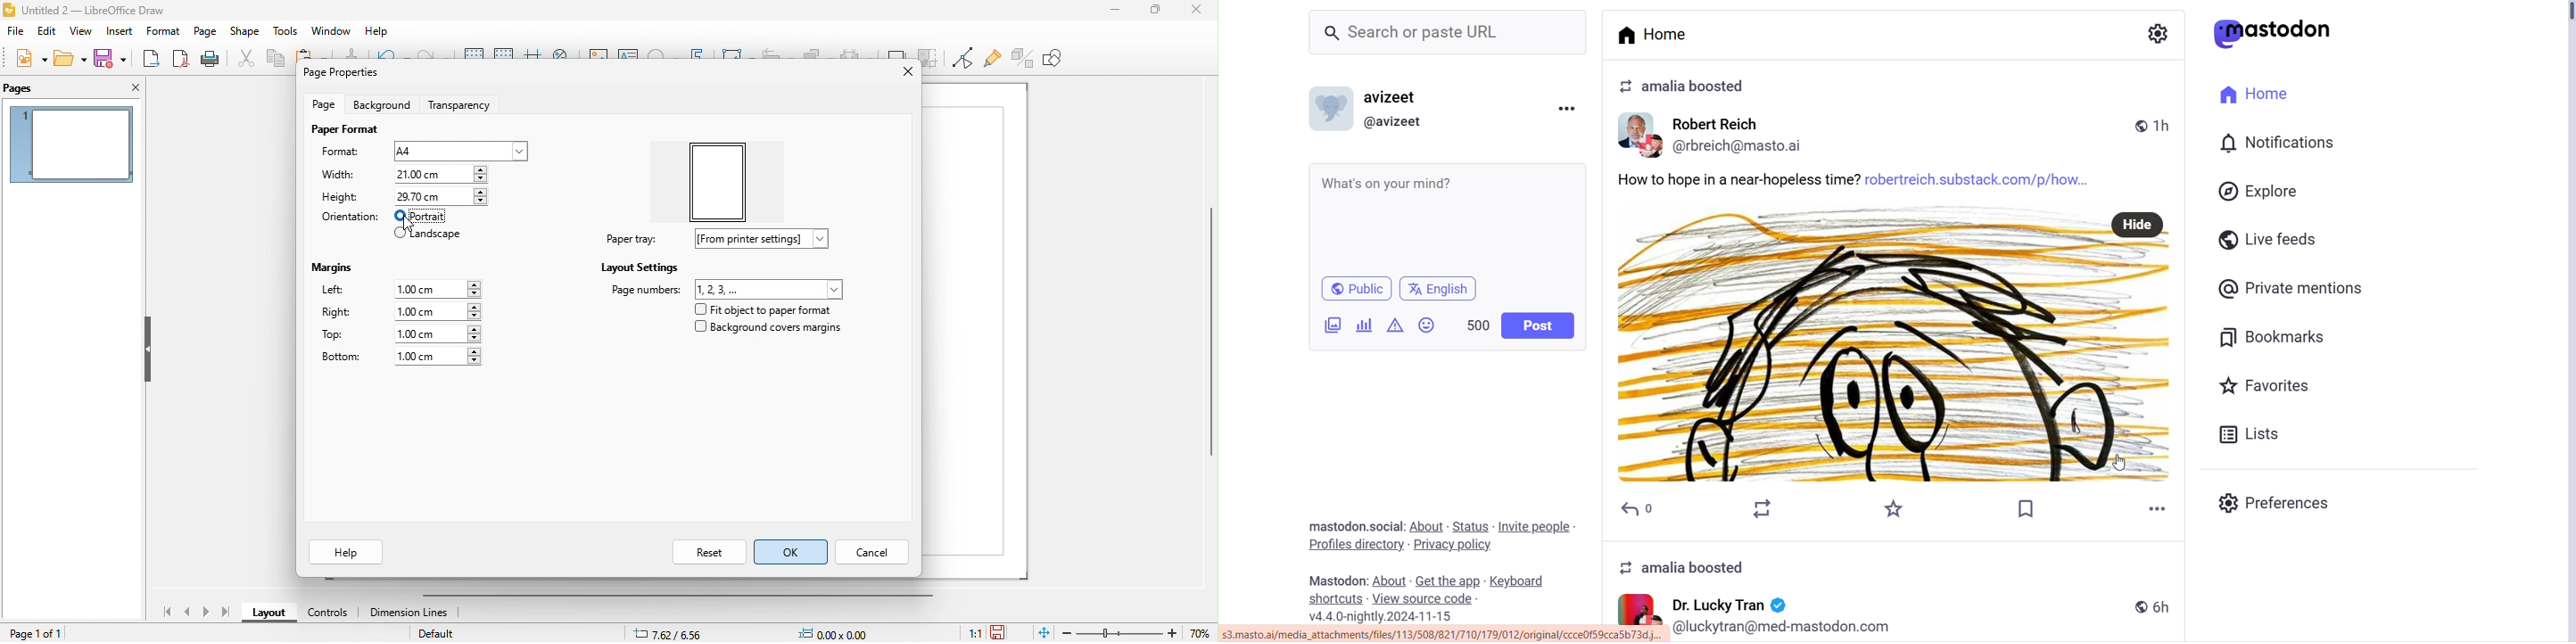 The width and height of the screenshot is (2576, 644). What do you see at coordinates (81, 31) in the screenshot?
I see `view` at bounding box center [81, 31].